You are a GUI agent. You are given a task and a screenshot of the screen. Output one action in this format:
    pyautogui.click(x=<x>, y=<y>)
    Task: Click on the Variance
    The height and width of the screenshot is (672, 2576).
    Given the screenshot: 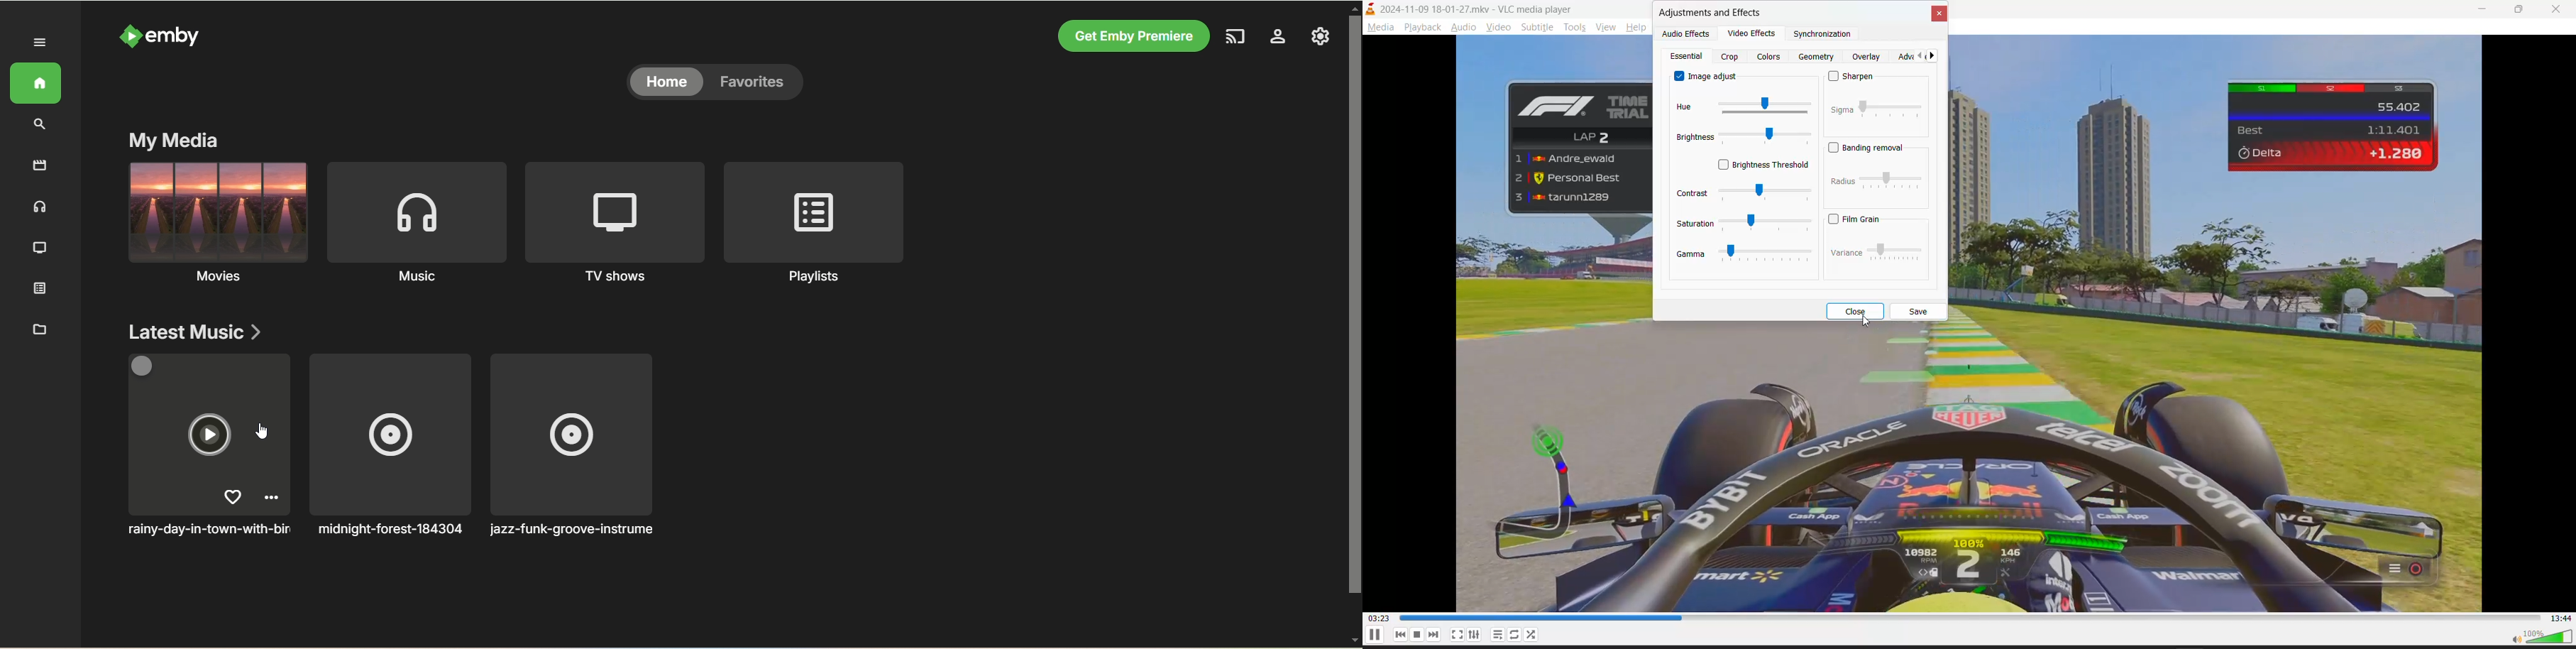 What is the action you would take?
    pyautogui.click(x=1846, y=254)
    